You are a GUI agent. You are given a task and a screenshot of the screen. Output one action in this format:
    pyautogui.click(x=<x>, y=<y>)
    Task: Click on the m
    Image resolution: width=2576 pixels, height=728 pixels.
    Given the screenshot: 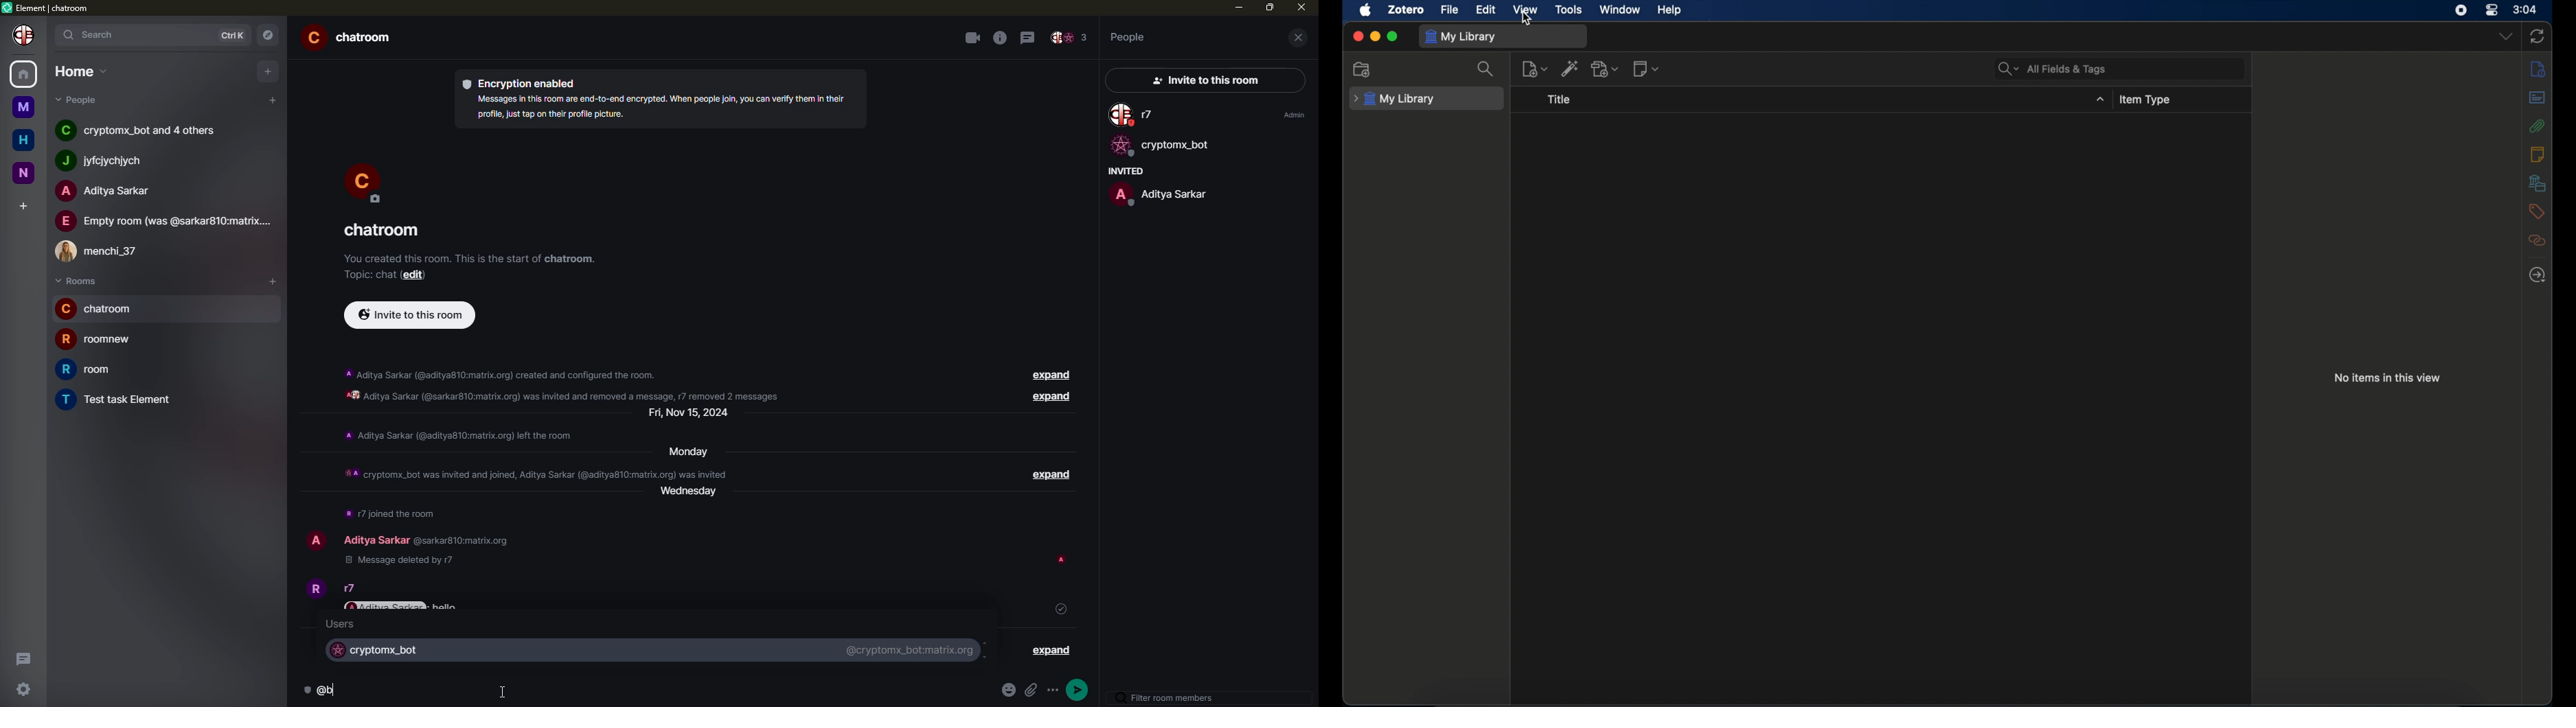 What is the action you would take?
    pyautogui.click(x=23, y=107)
    